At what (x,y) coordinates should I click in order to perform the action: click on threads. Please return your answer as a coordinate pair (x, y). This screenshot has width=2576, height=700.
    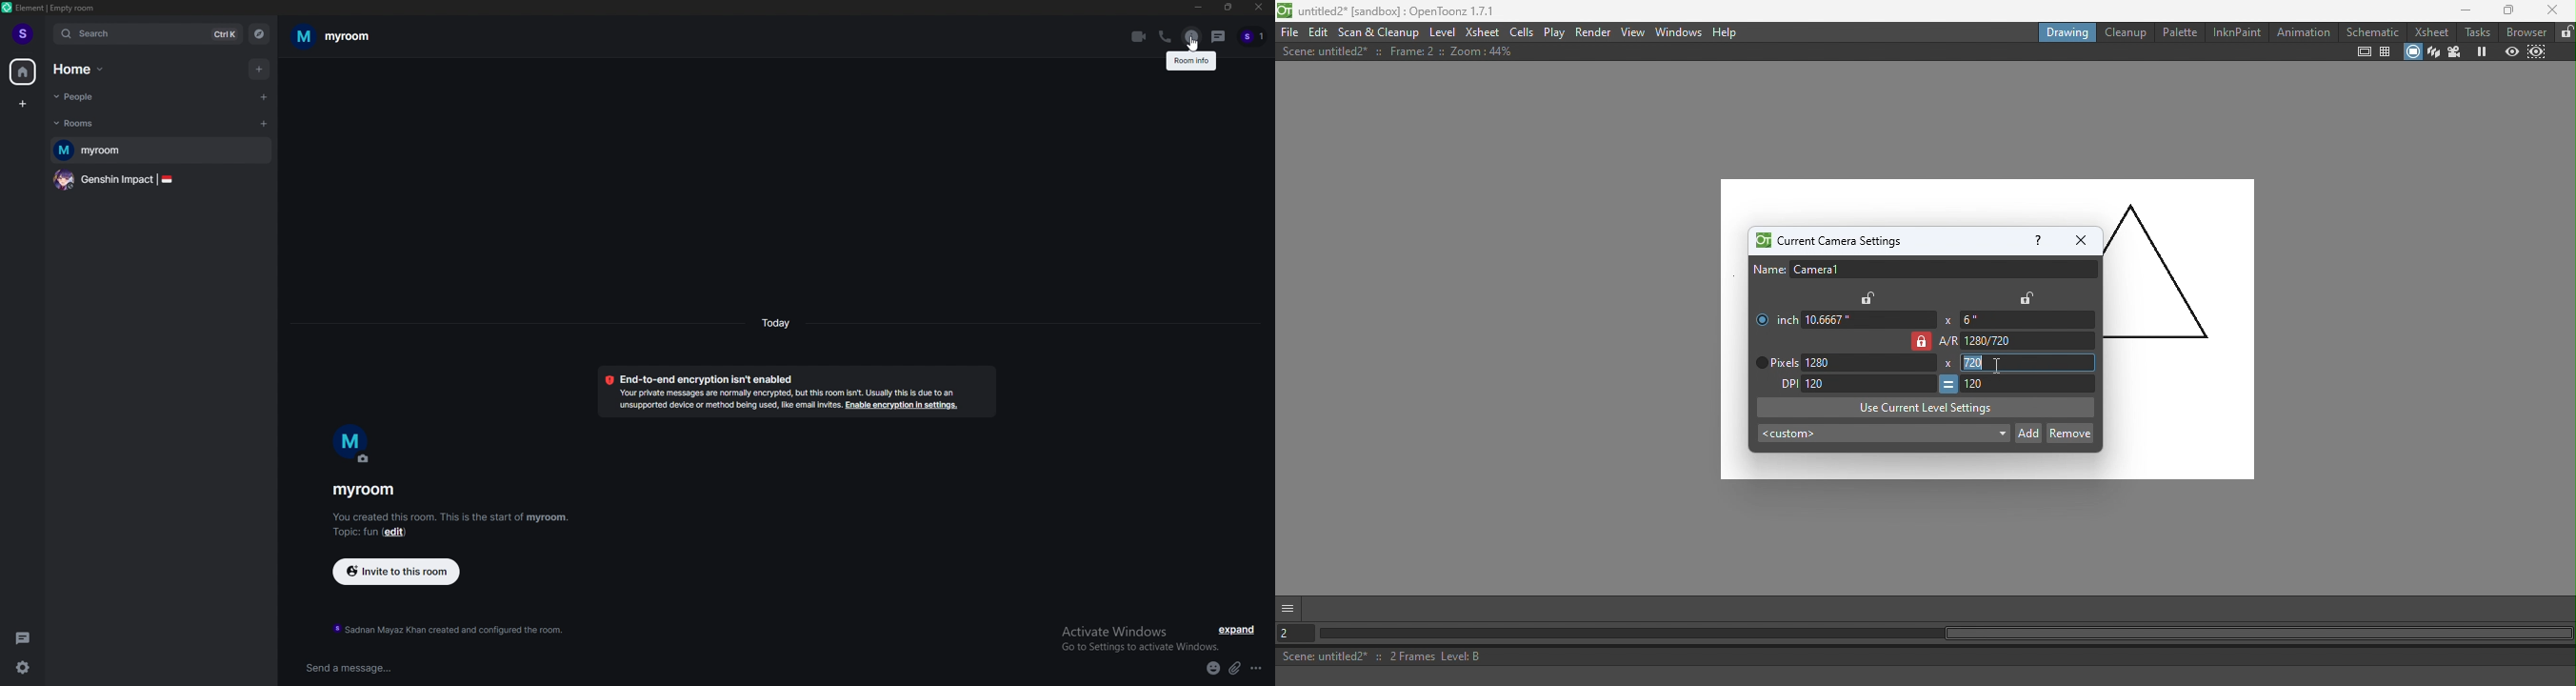
    Looking at the image, I should click on (25, 636).